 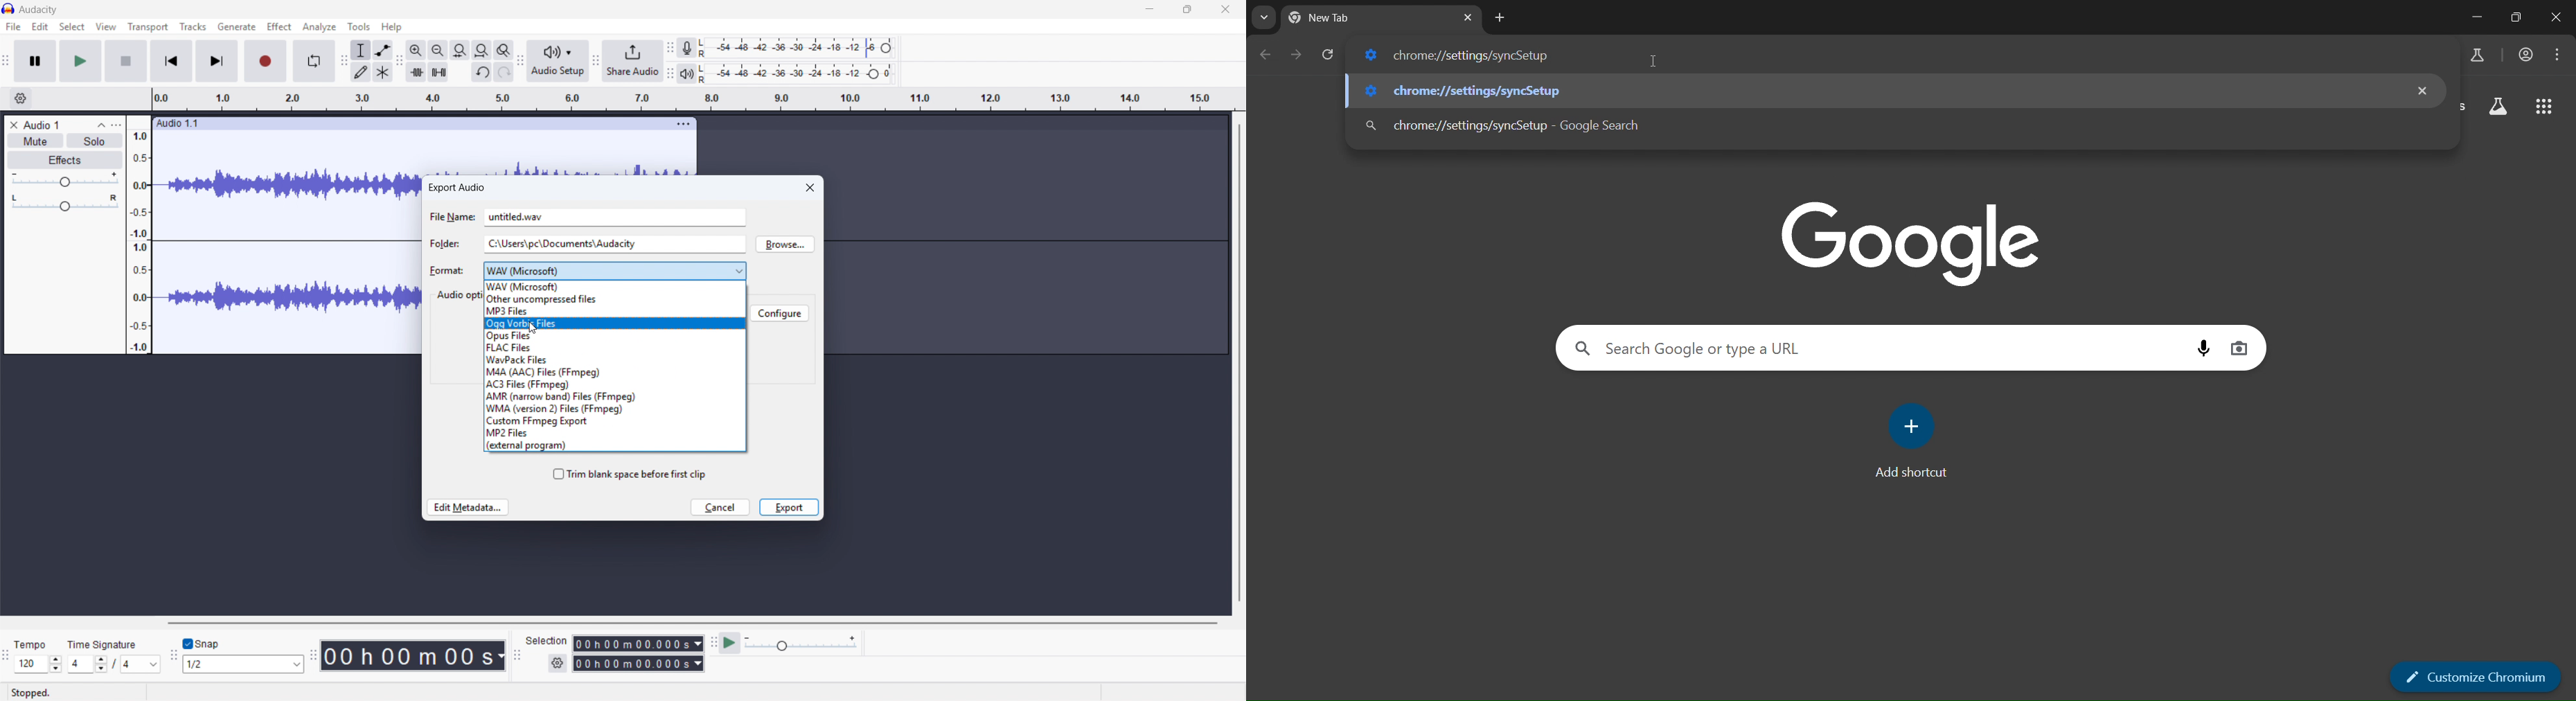 I want to click on Play at speed toolbar, so click(x=713, y=643).